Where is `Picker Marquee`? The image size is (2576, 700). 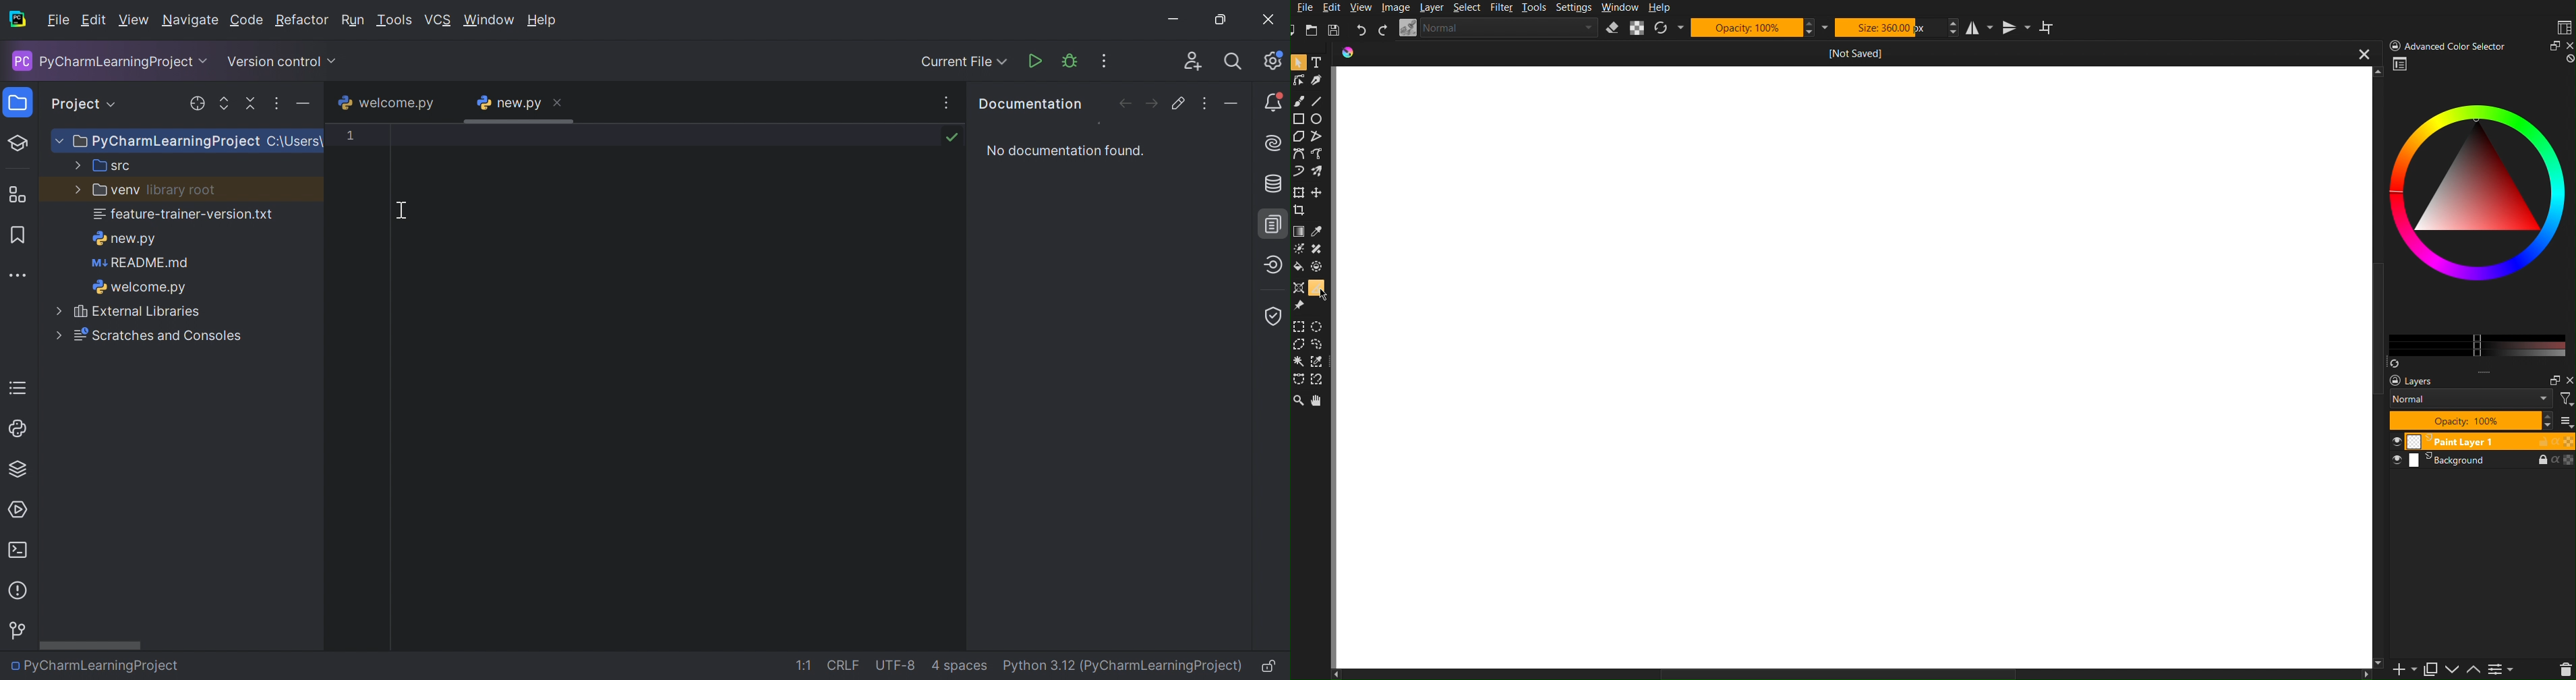 Picker Marquee is located at coordinates (1319, 362).